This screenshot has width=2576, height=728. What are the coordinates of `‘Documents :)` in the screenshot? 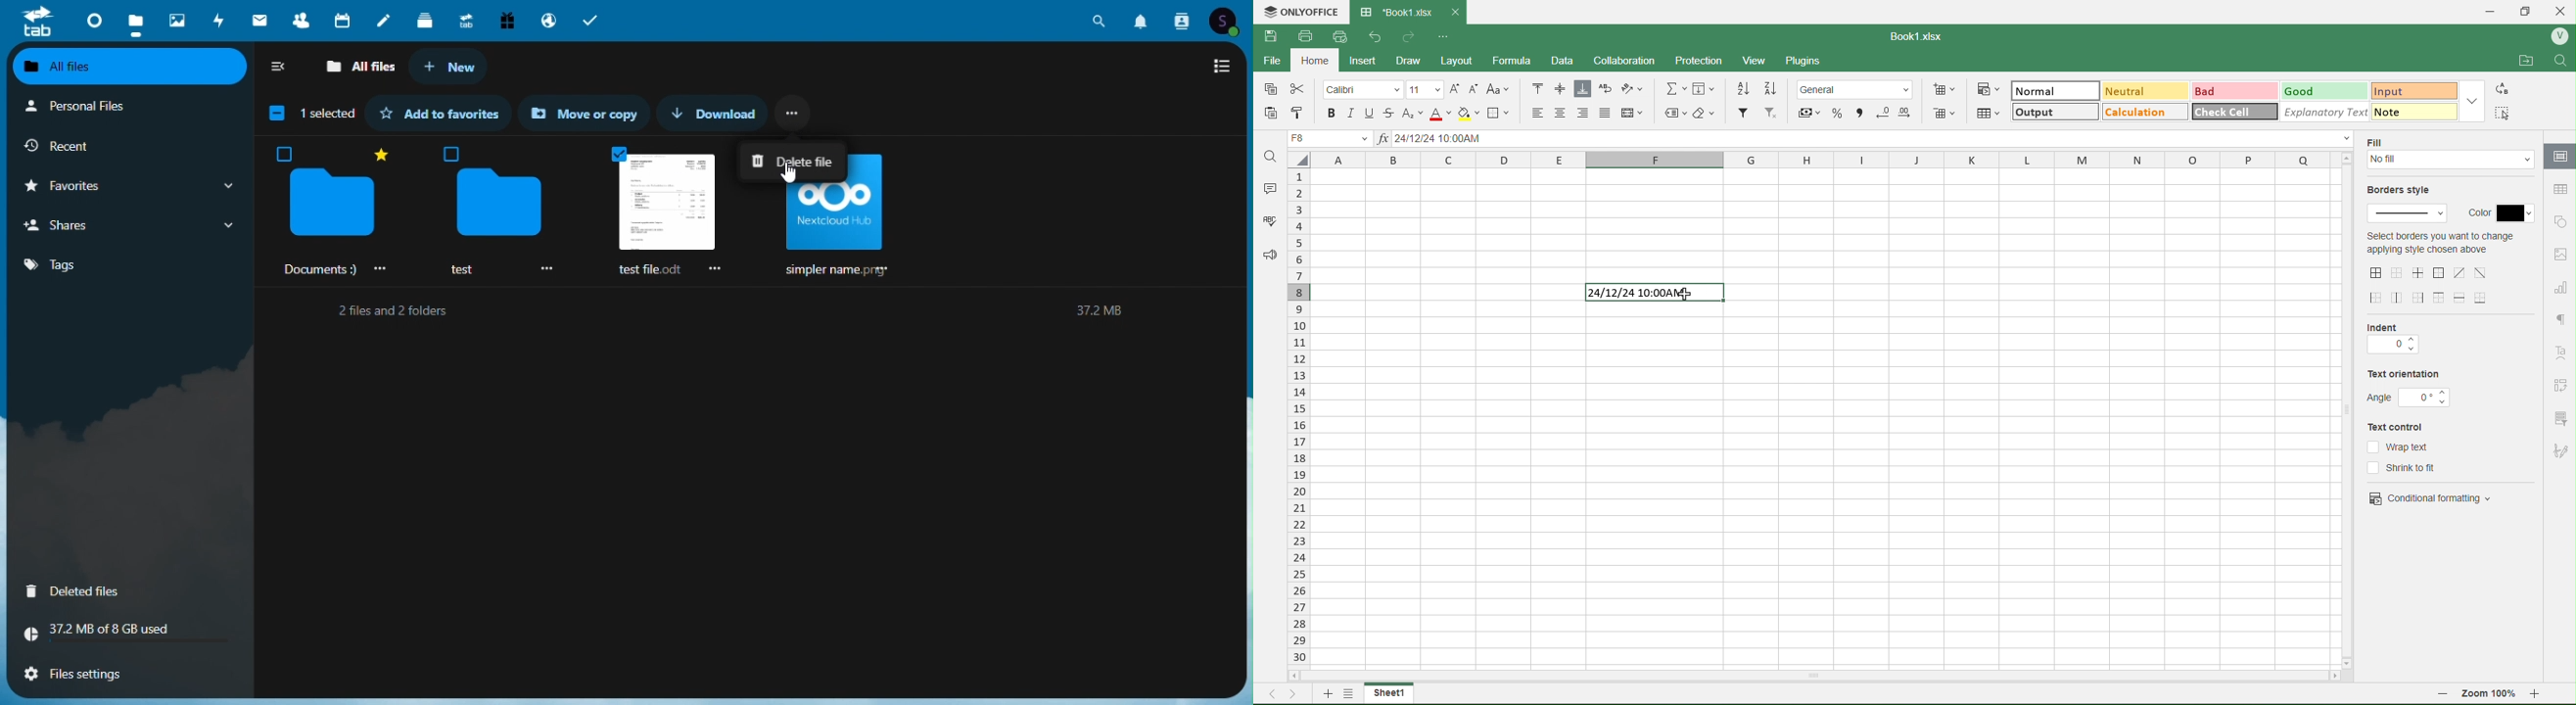 It's located at (332, 211).